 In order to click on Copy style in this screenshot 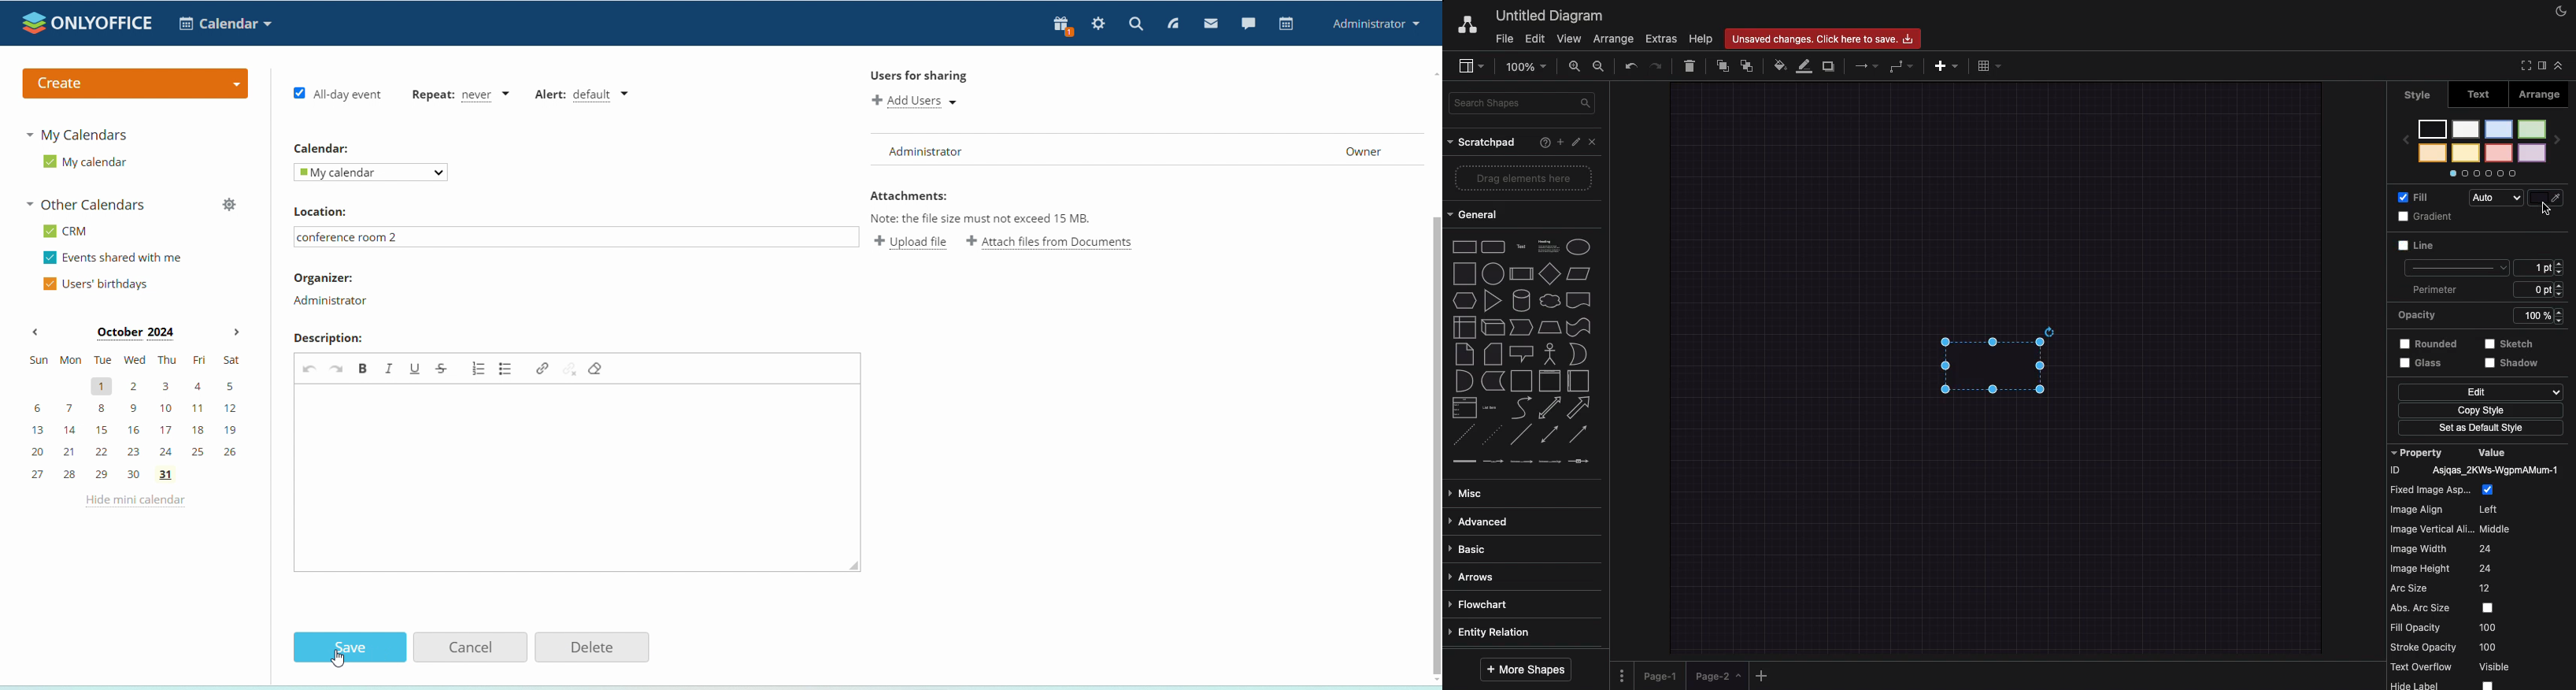, I will do `click(2480, 412)`.